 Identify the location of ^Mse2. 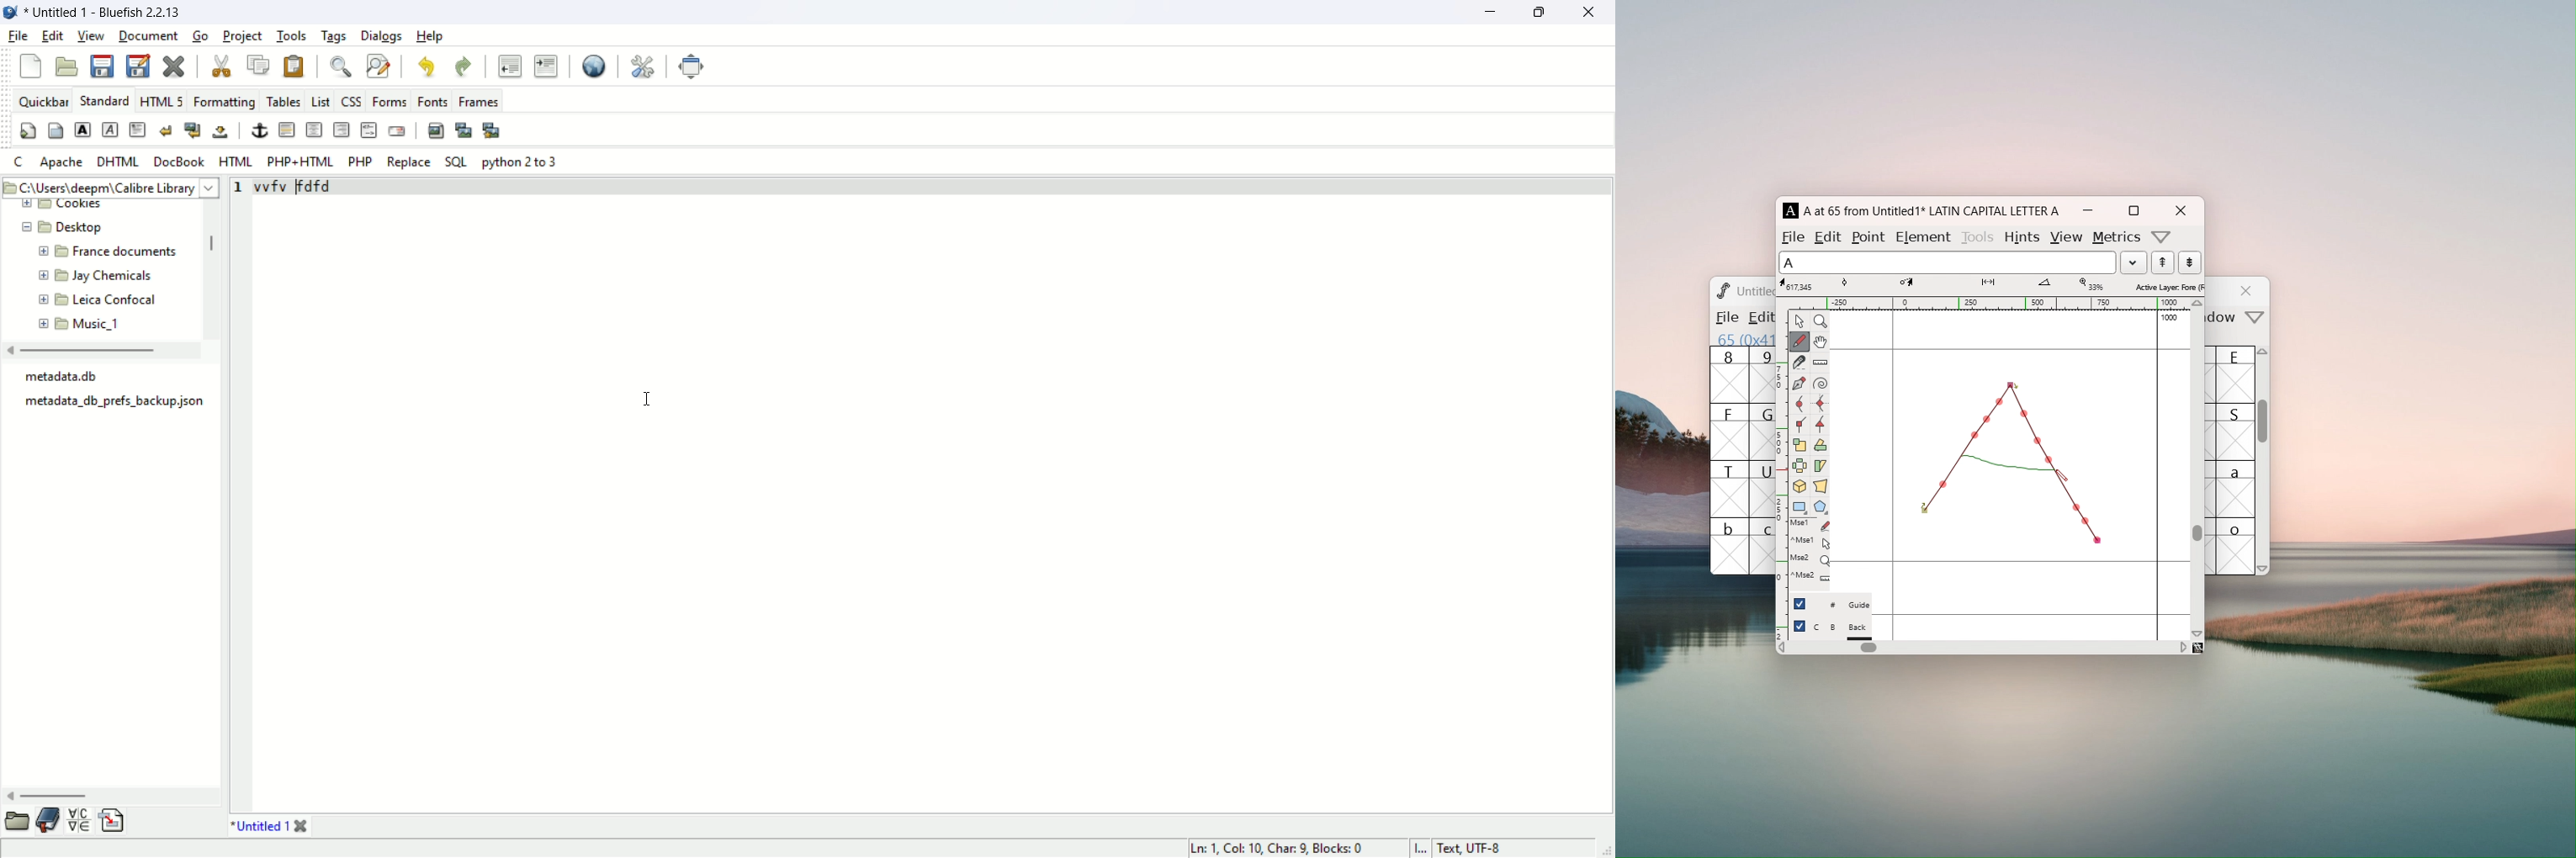
(1811, 541).